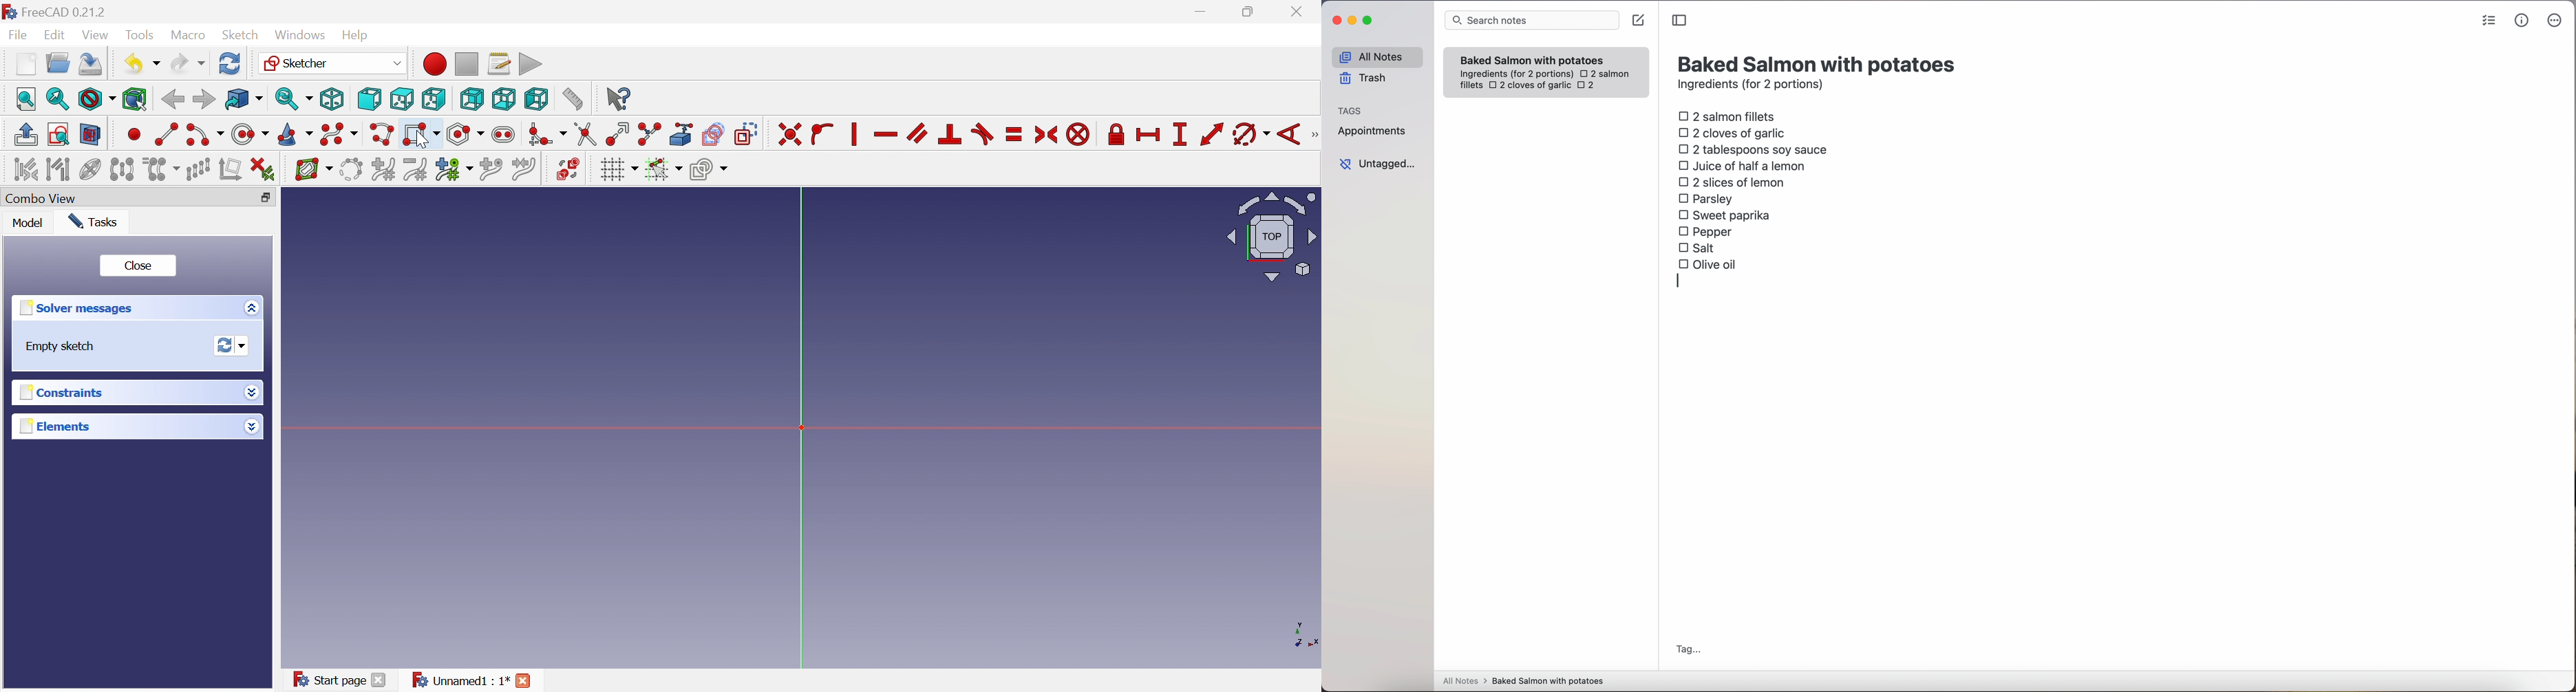 Image resolution: width=2576 pixels, height=700 pixels. What do you see at coordinates (2489, 21) in the screenshot?
I see `check list` at bounding box center [2489, 21].